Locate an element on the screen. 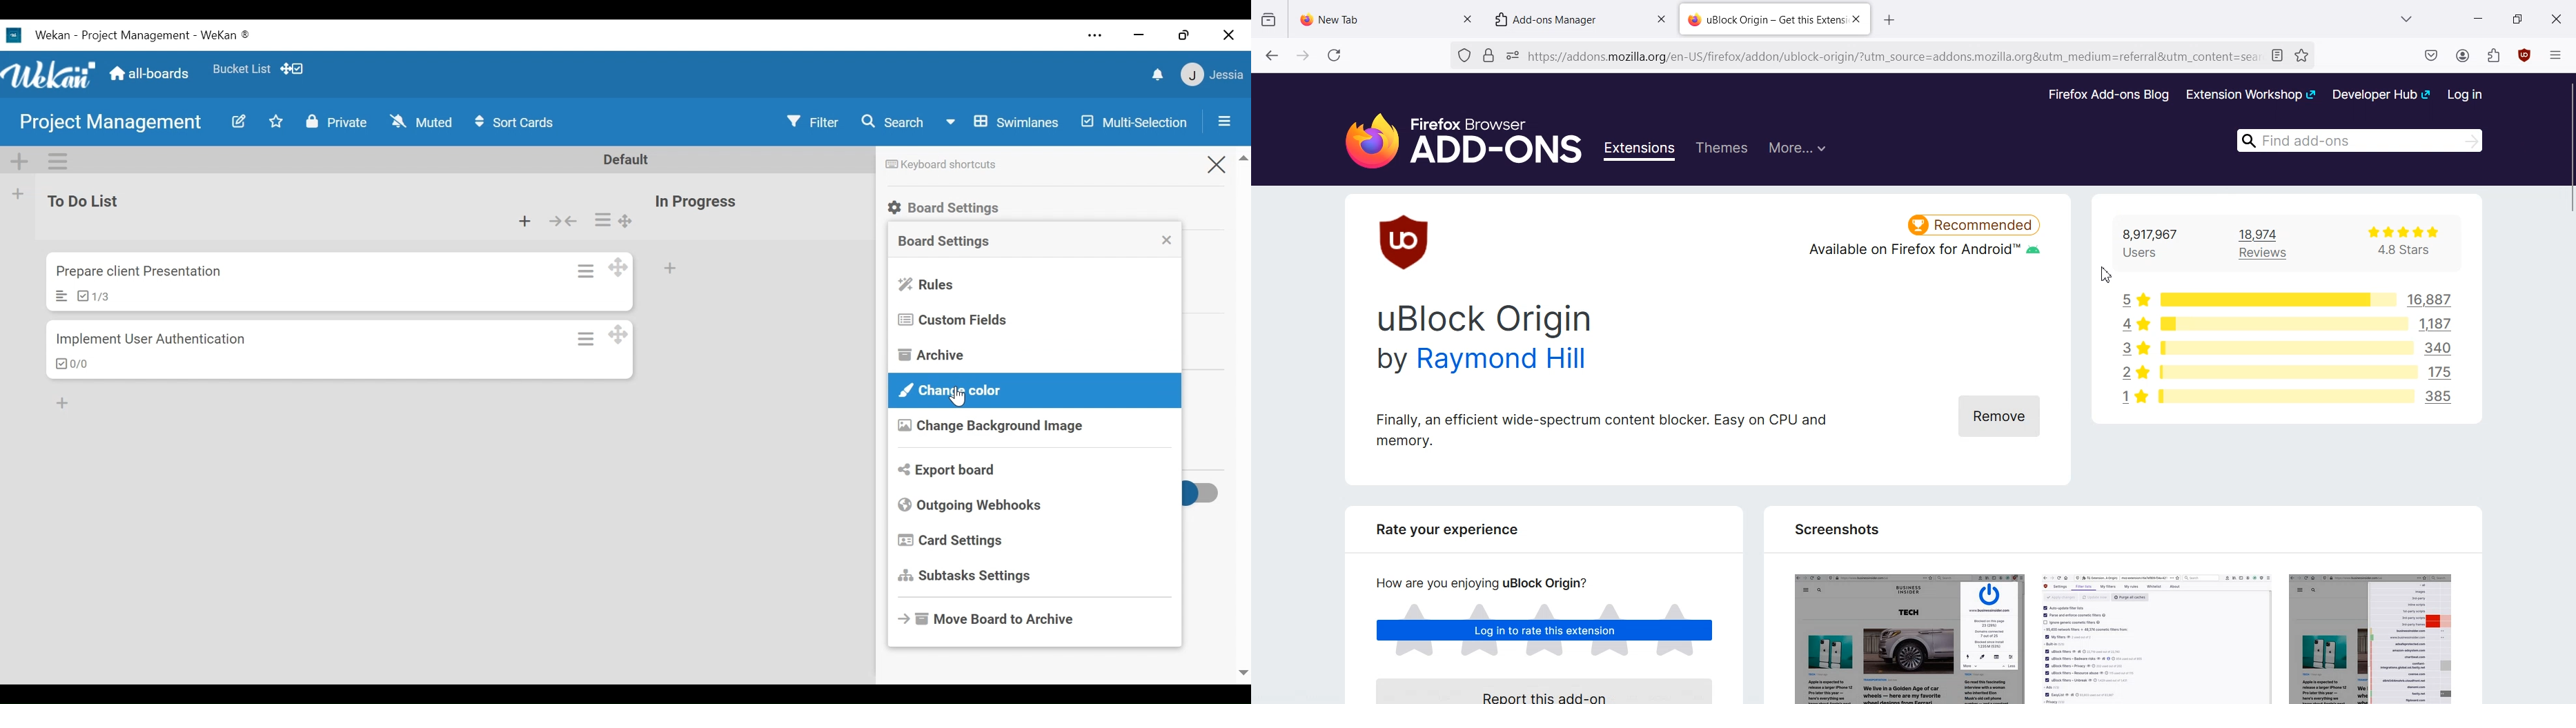 This screenshot has width=2576, height=728. More is located at coordinates (1797, 146).